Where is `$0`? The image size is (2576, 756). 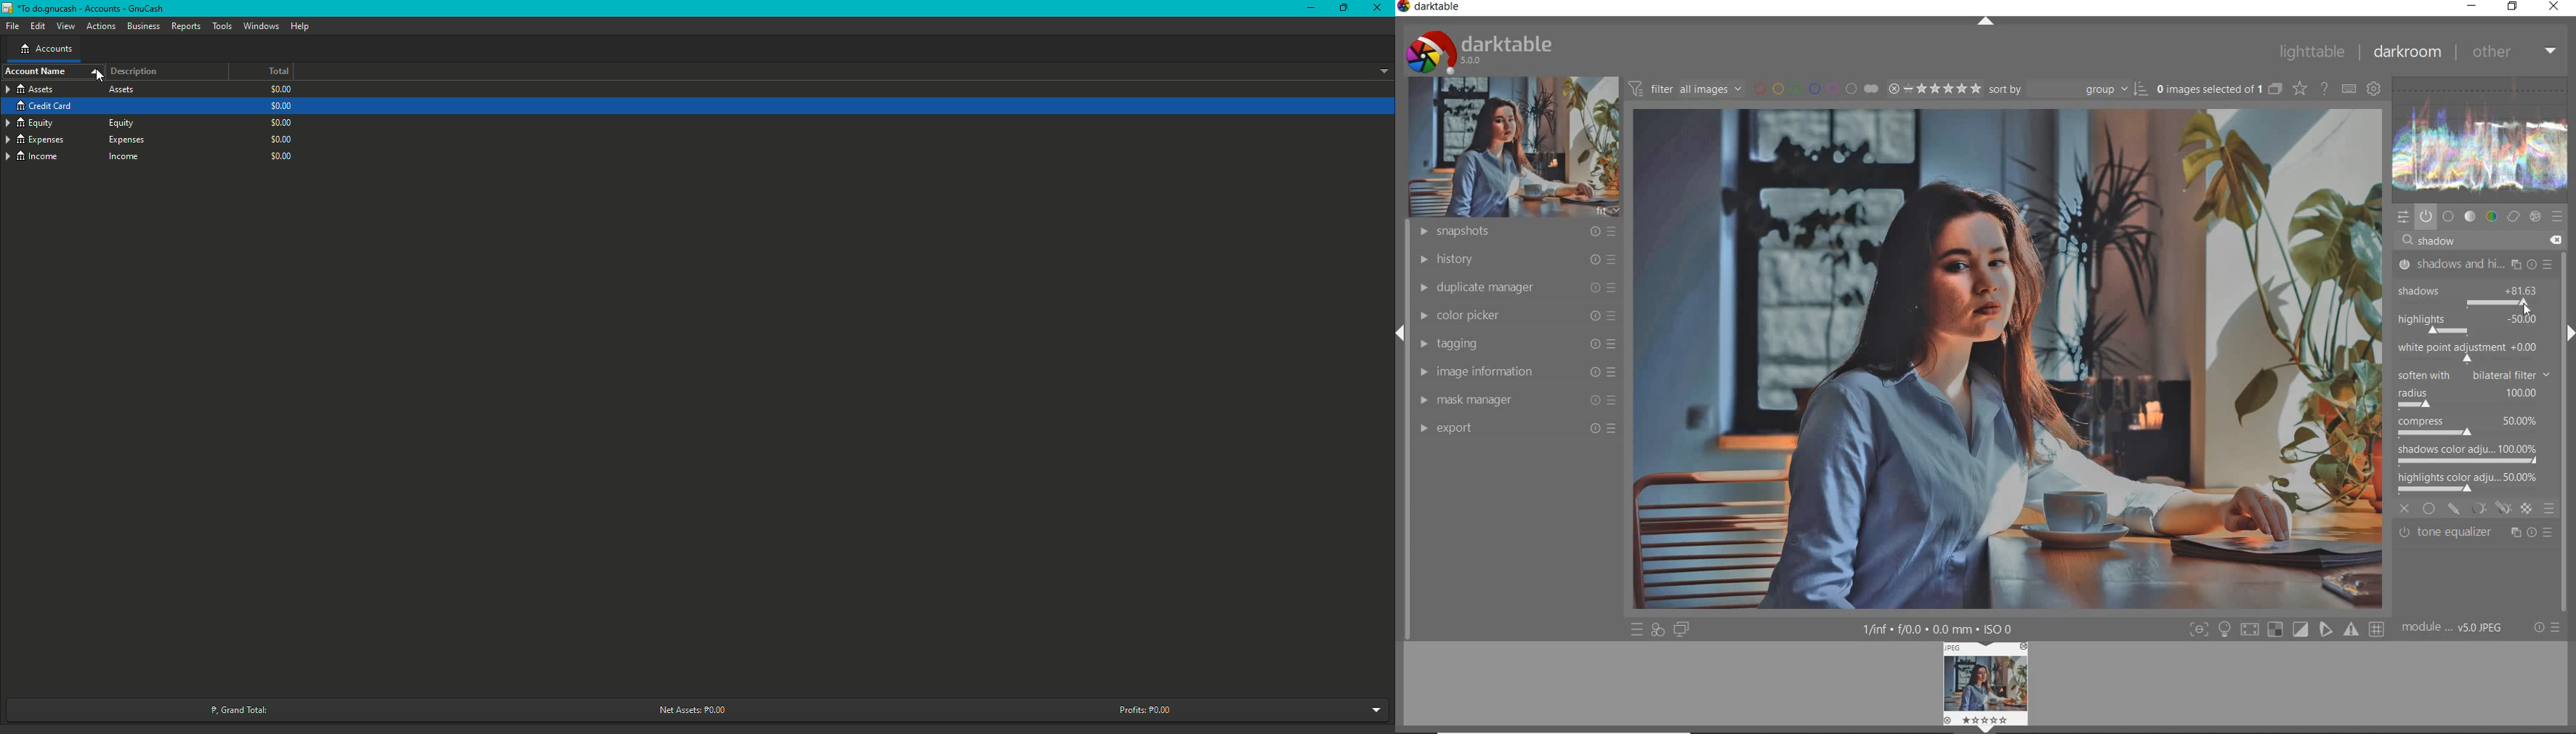
$0 is located at coordinates (275, 124).